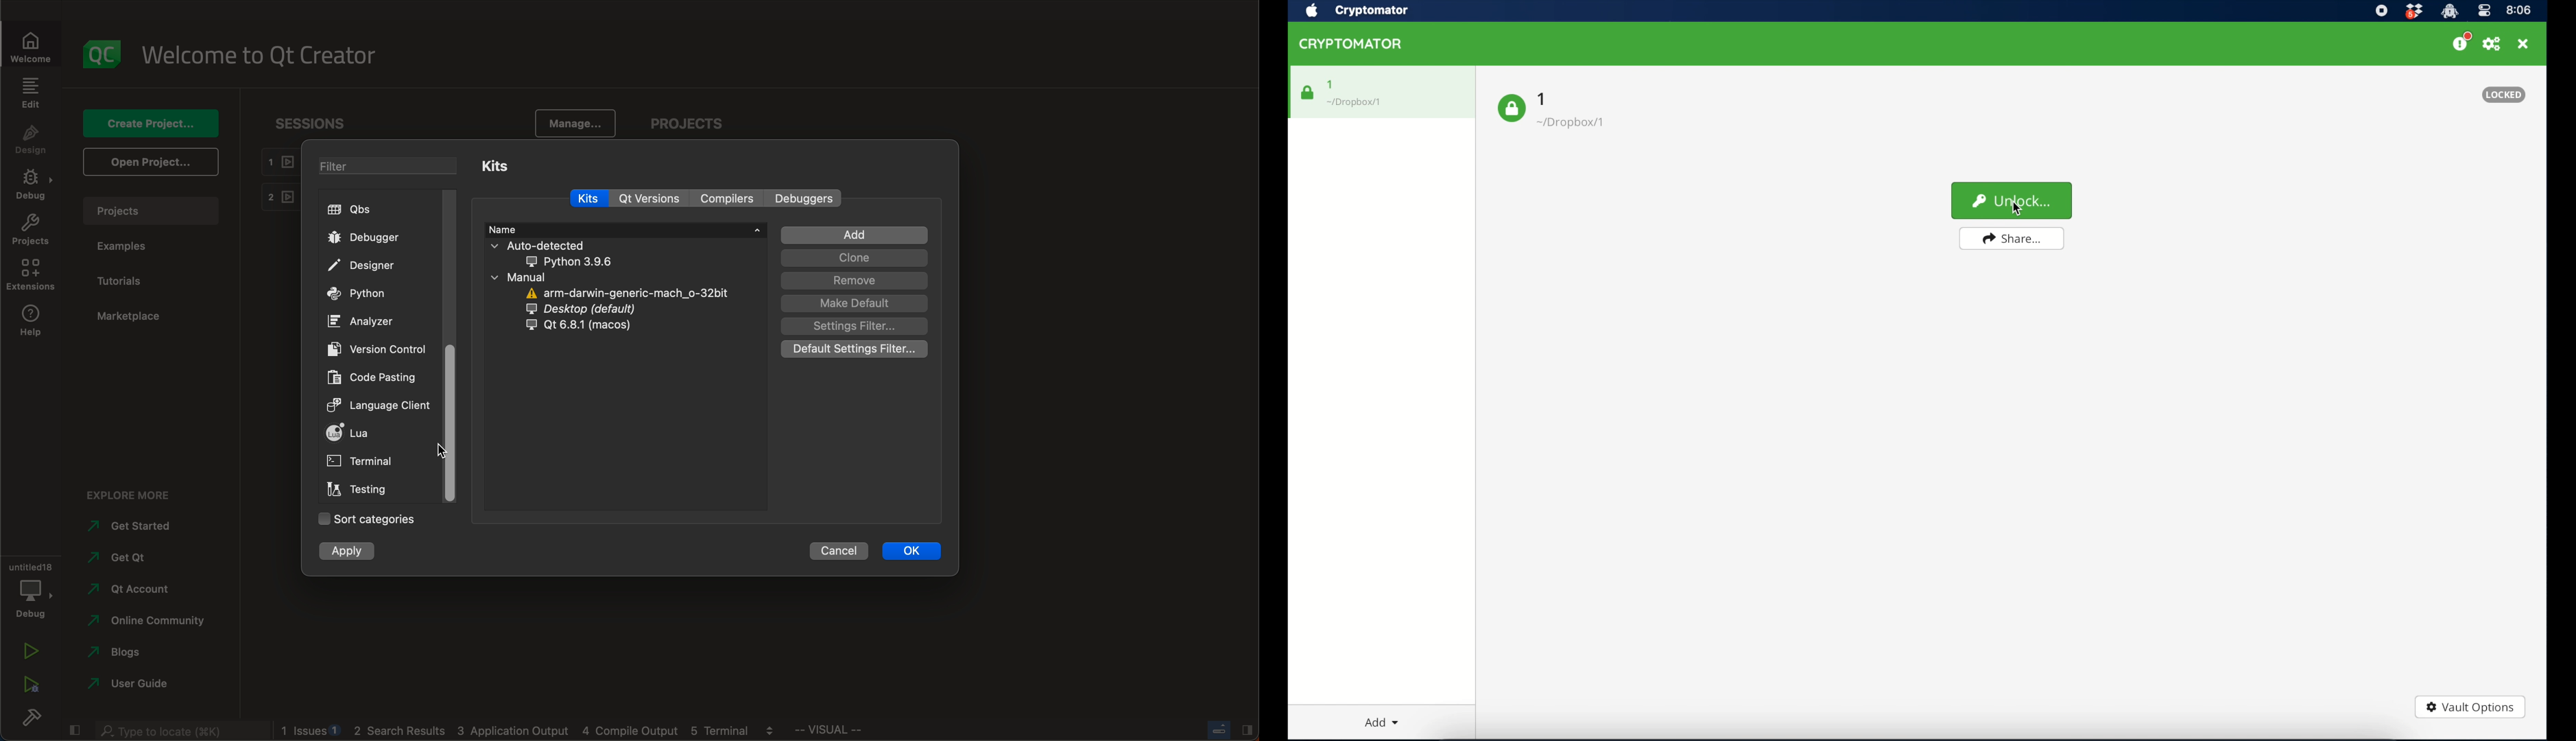  I want to click on location, so click(1355, 102).